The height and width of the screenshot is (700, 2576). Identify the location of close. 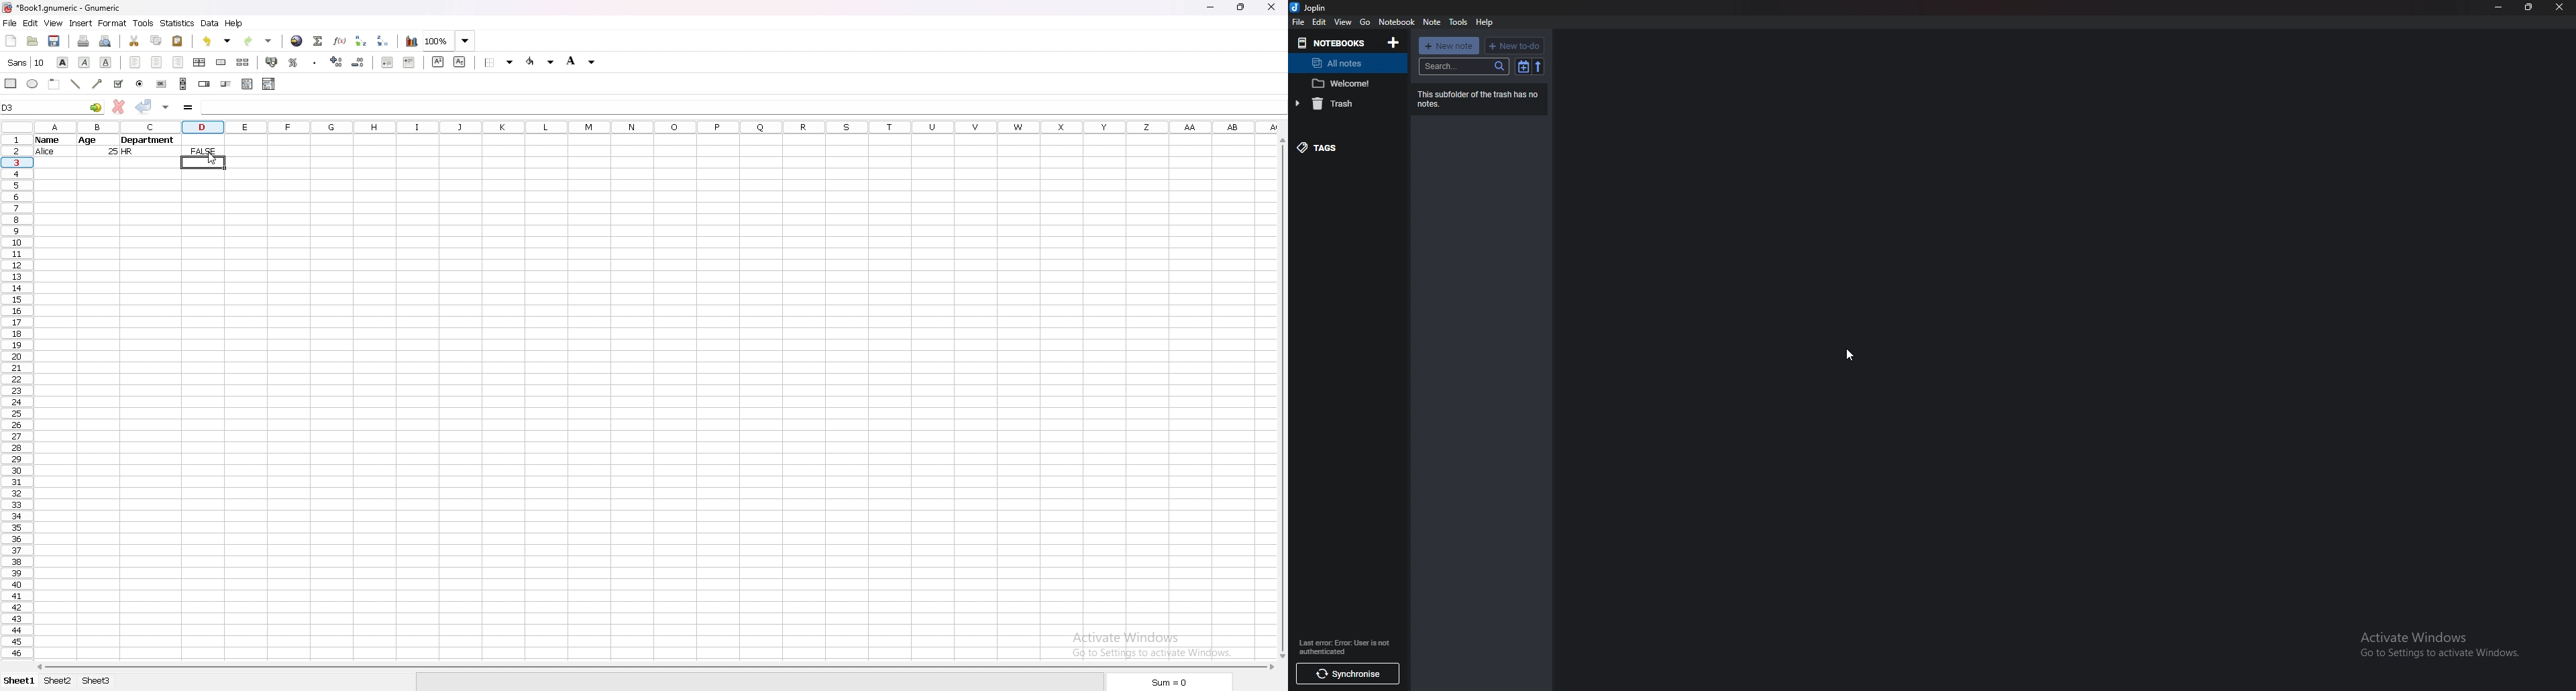
(2560, 7).